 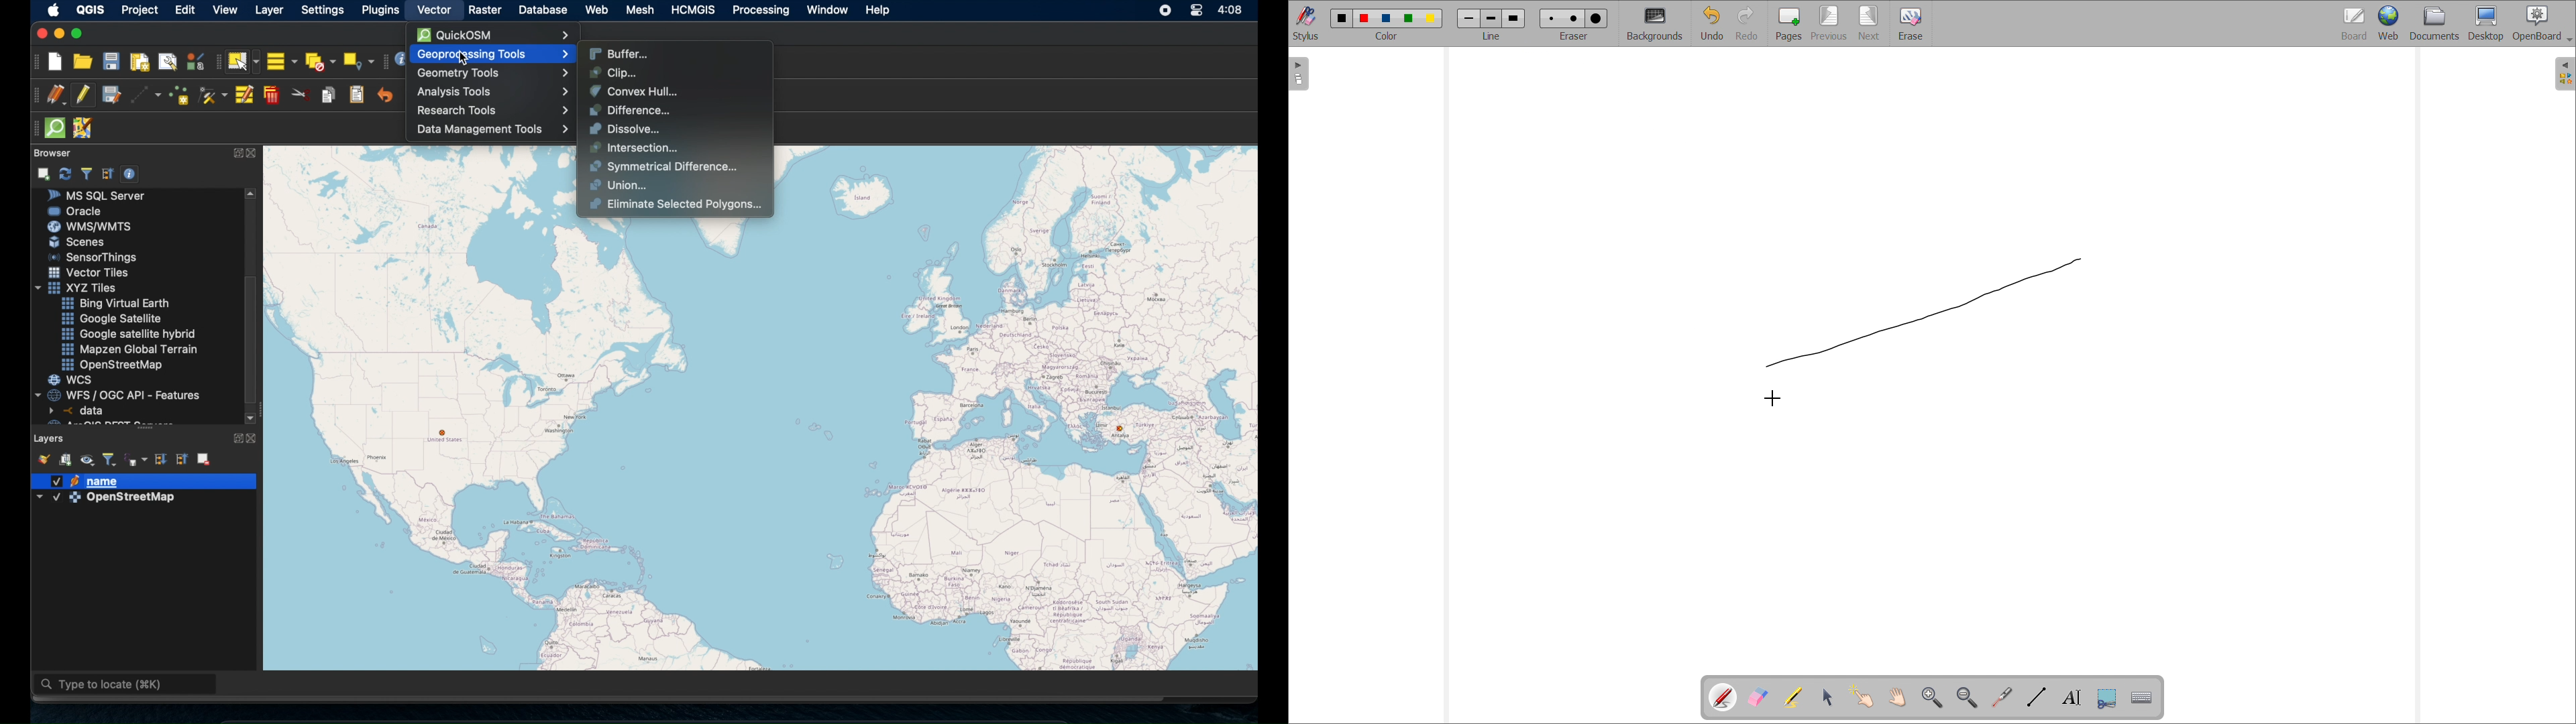 What do you see at coordinates (1366, 18) in the screenshot?
I see `color` at bounding box center [1366, 18].